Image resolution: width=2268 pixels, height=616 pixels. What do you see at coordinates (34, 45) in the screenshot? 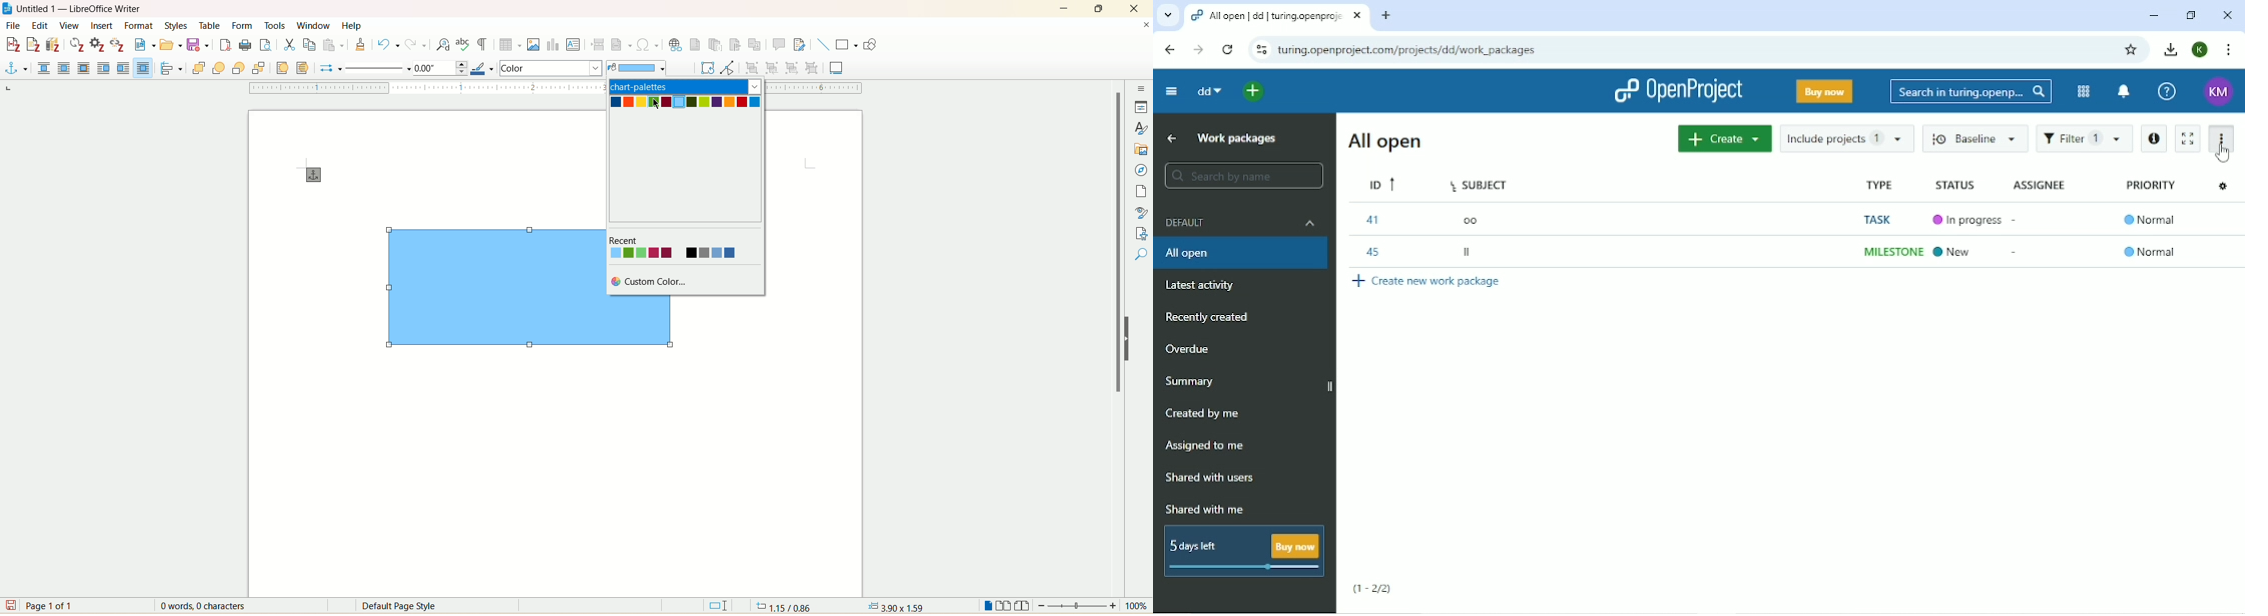
I see `add note` at bounding box center [34, 45].